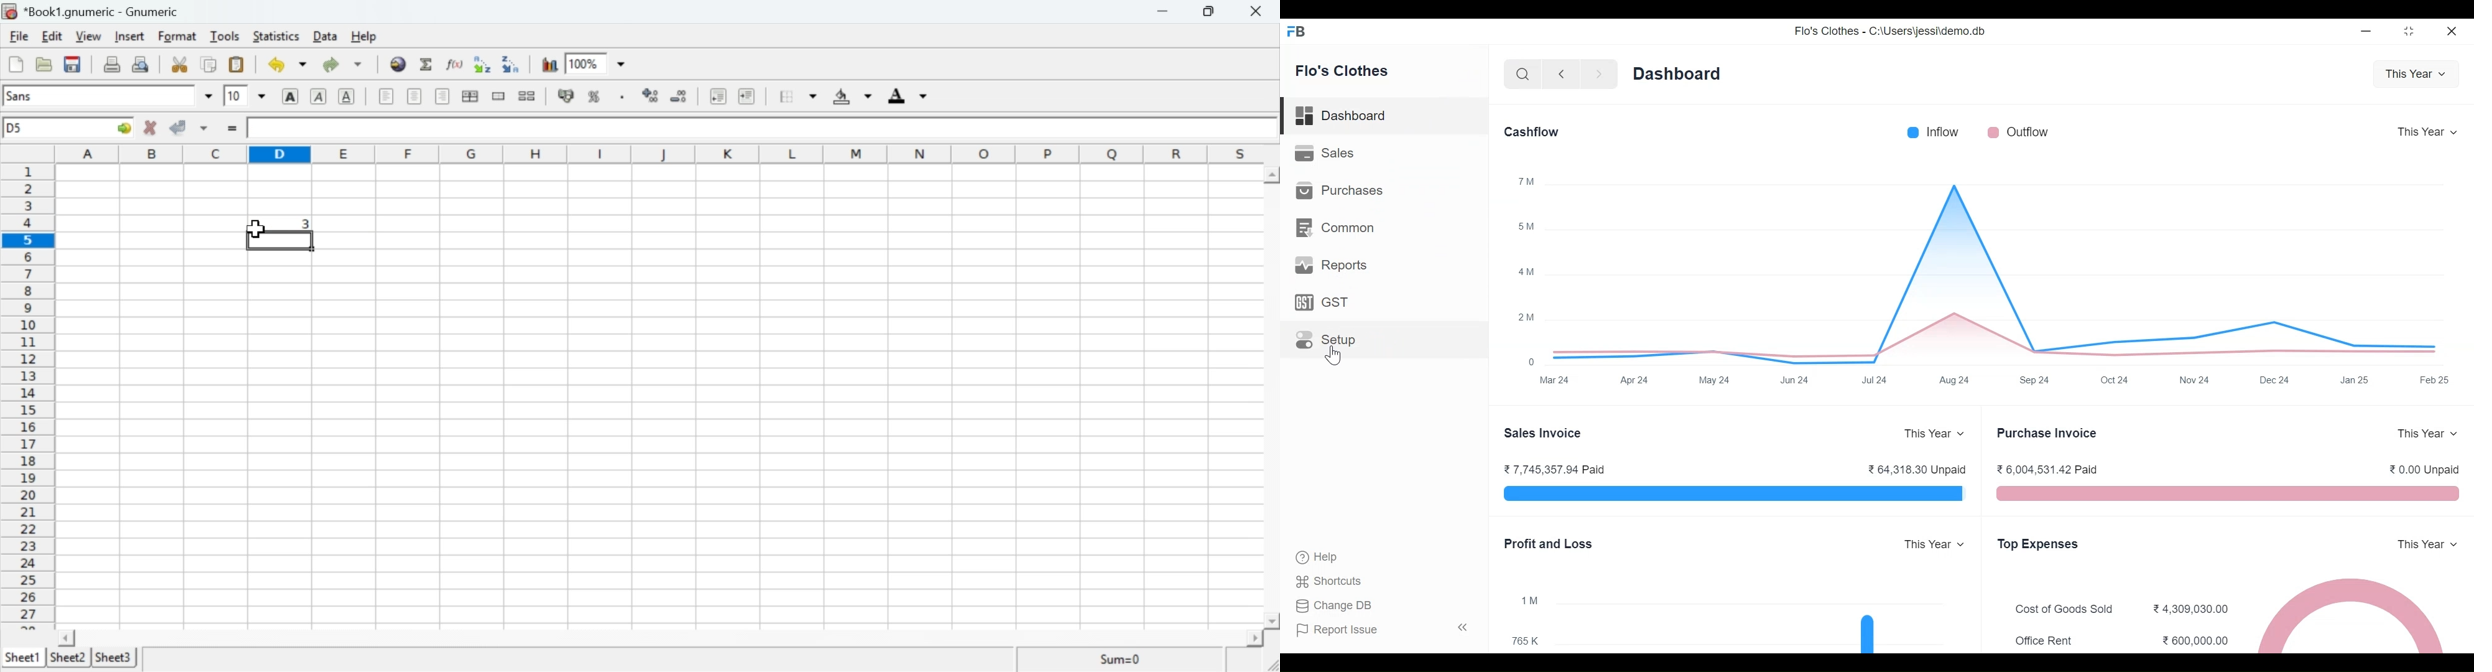 This screenshot has width=2492, height=672. Describe the element at coordinates (1678, 75) in the screenshot. I see `Dashboard` at that location.